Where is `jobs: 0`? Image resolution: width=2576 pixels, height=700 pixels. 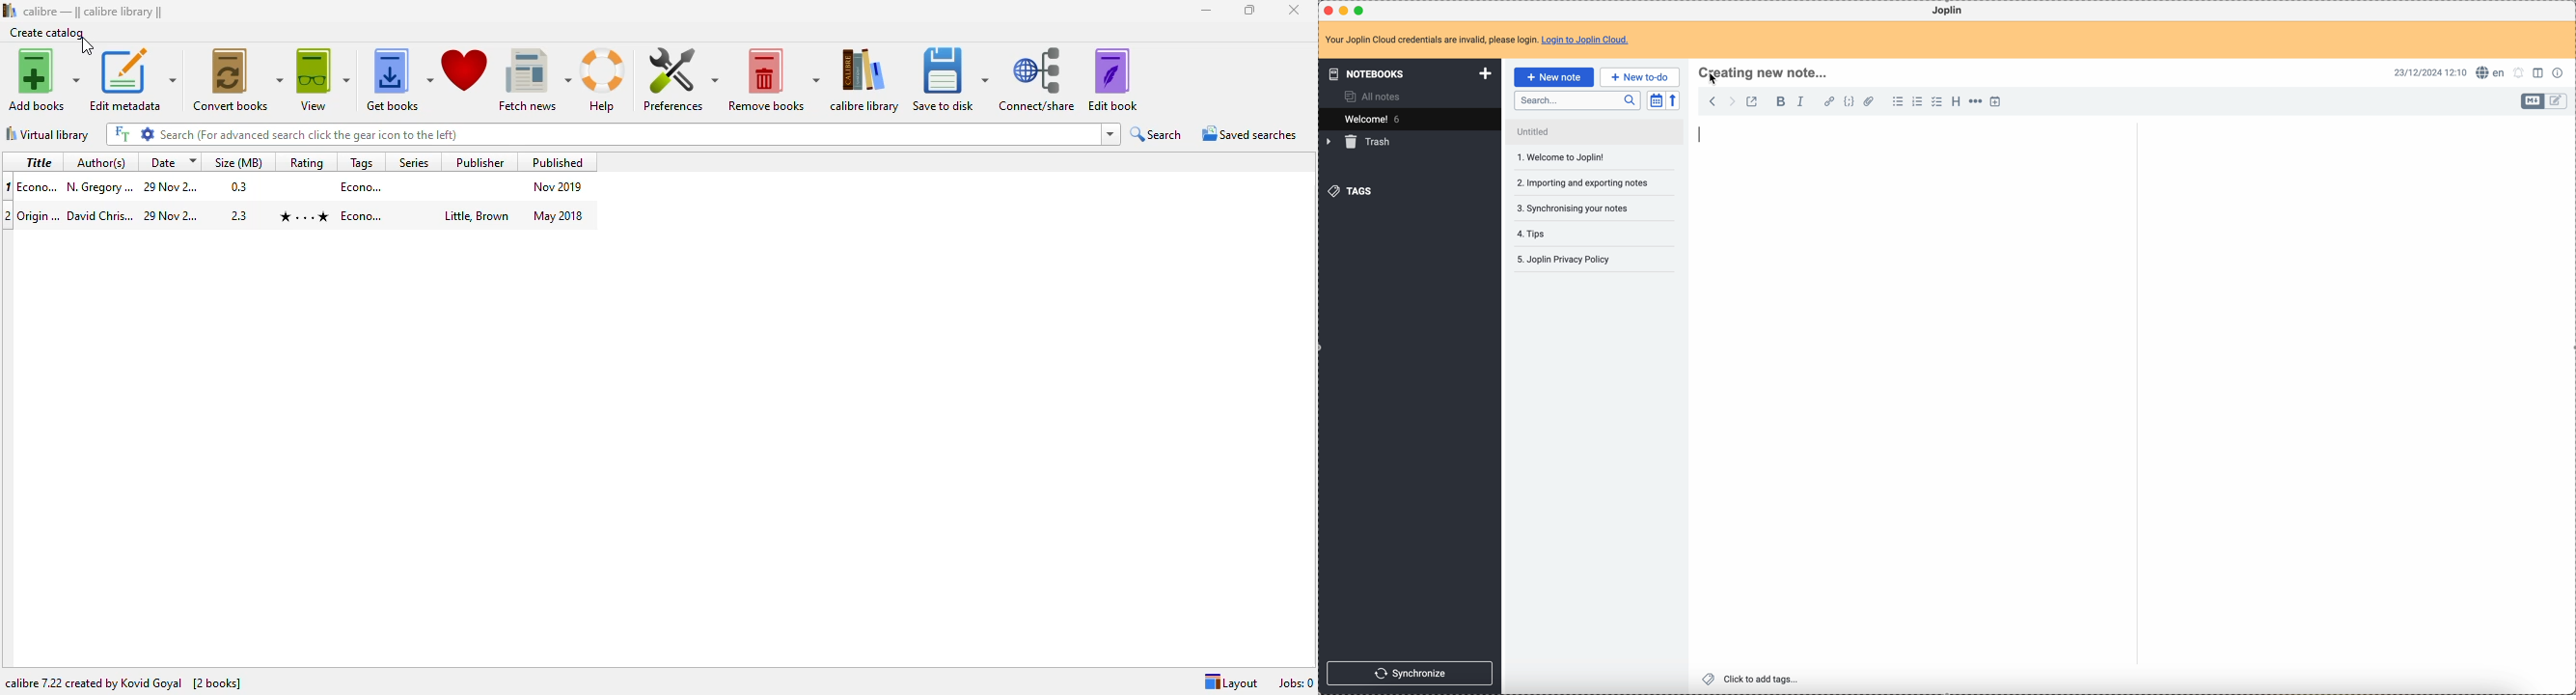
jobs: 0 is located at coordinates (1296, 683).